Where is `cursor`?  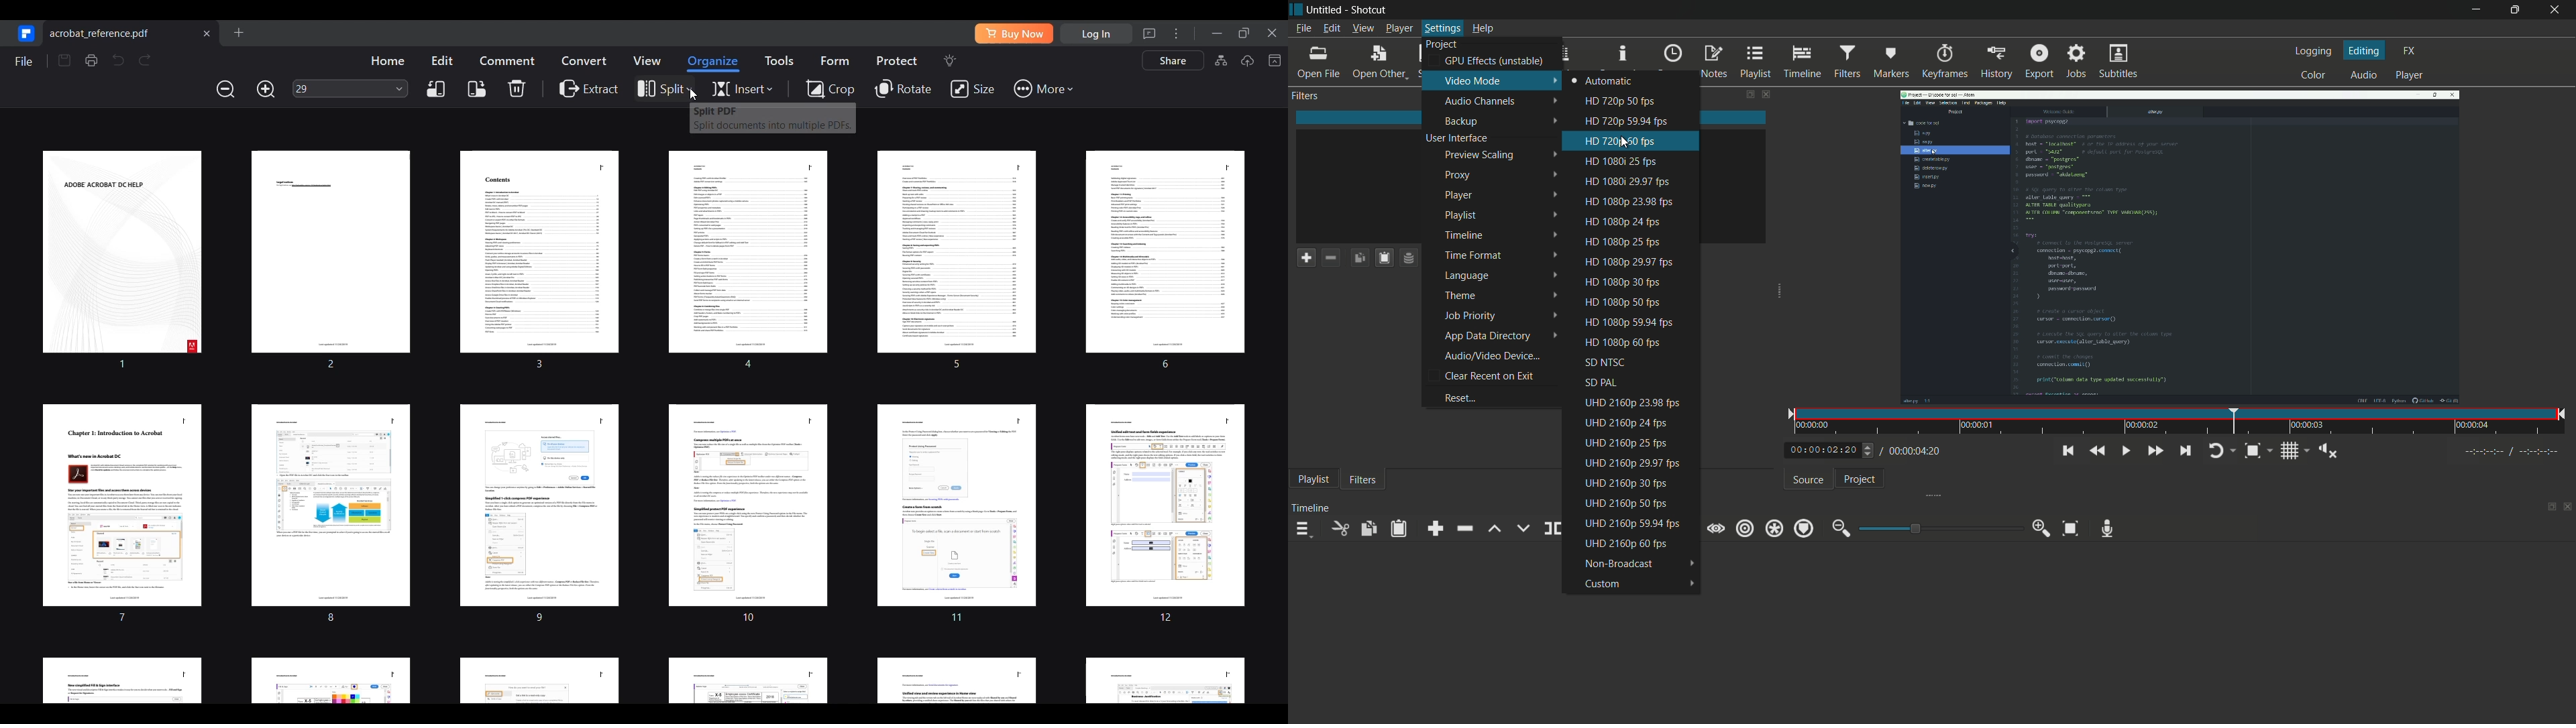
cursor is located at coordinates (1624, 143).